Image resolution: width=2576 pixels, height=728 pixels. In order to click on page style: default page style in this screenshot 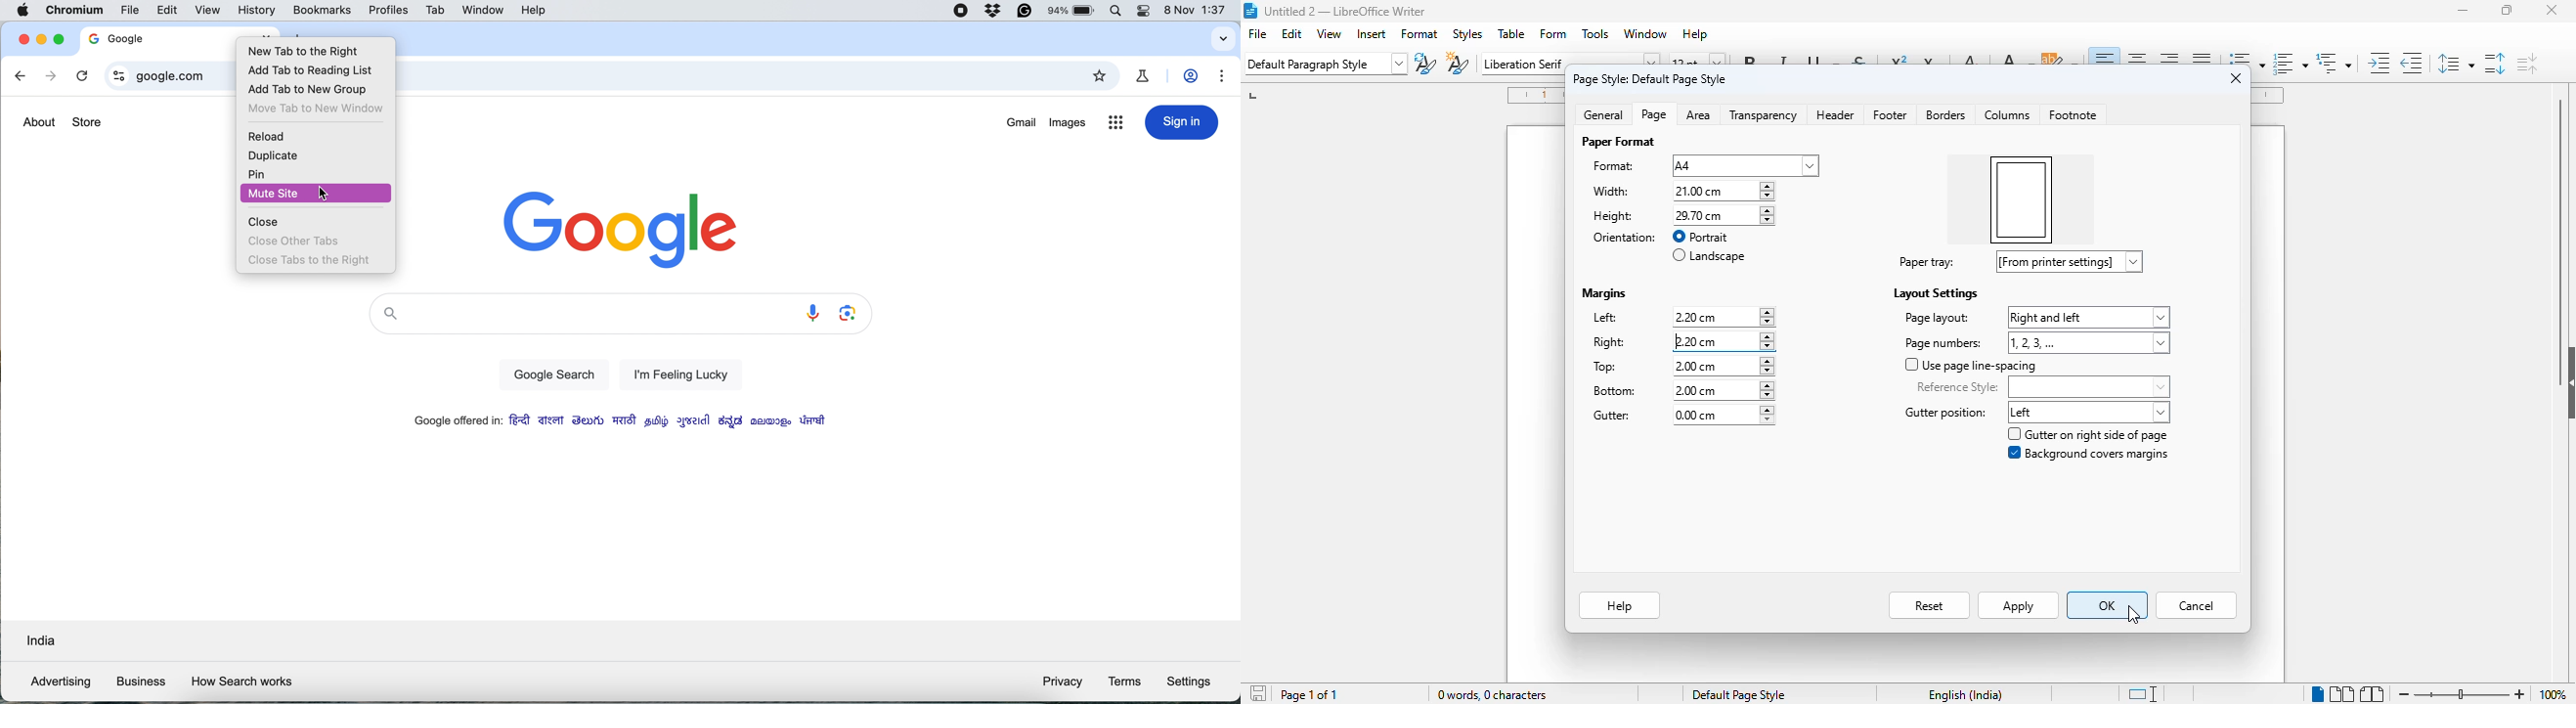, I will do `click(1649, 78)`.